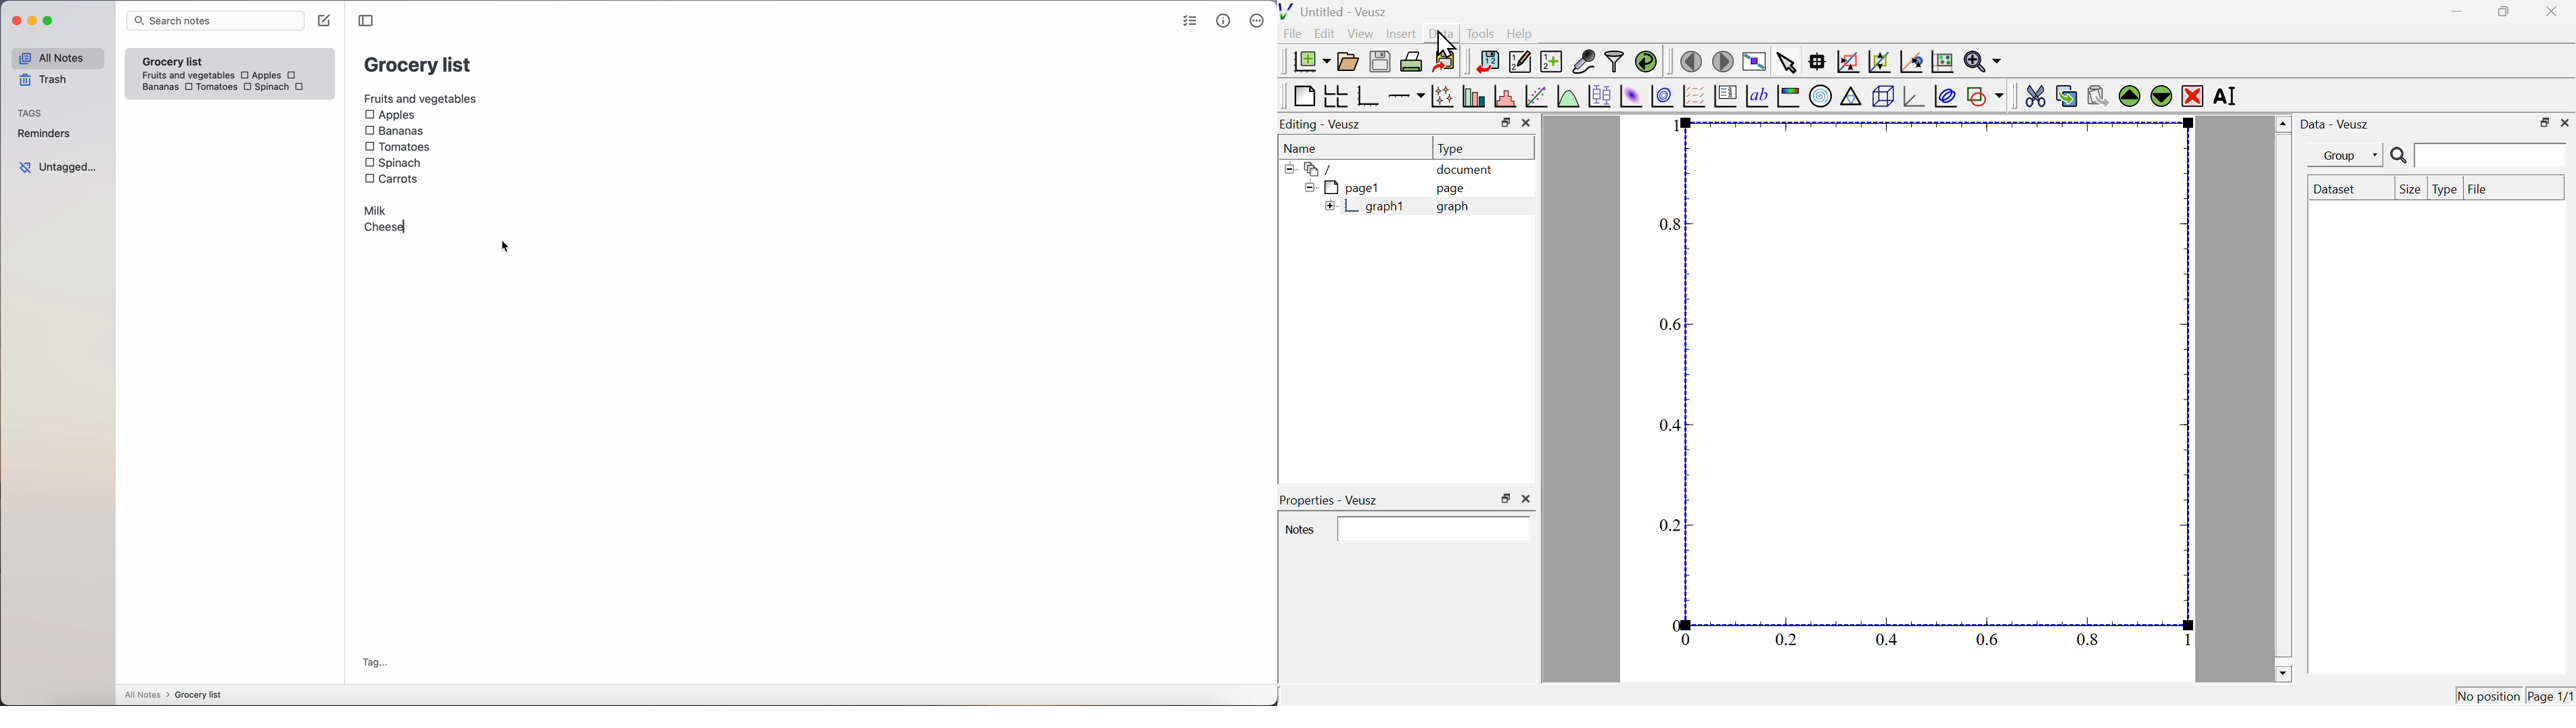 This screenshot has height=728, width=2576. Describe the element at coordinates (173, 695) in the screenshot. I see `all notes` at that location.